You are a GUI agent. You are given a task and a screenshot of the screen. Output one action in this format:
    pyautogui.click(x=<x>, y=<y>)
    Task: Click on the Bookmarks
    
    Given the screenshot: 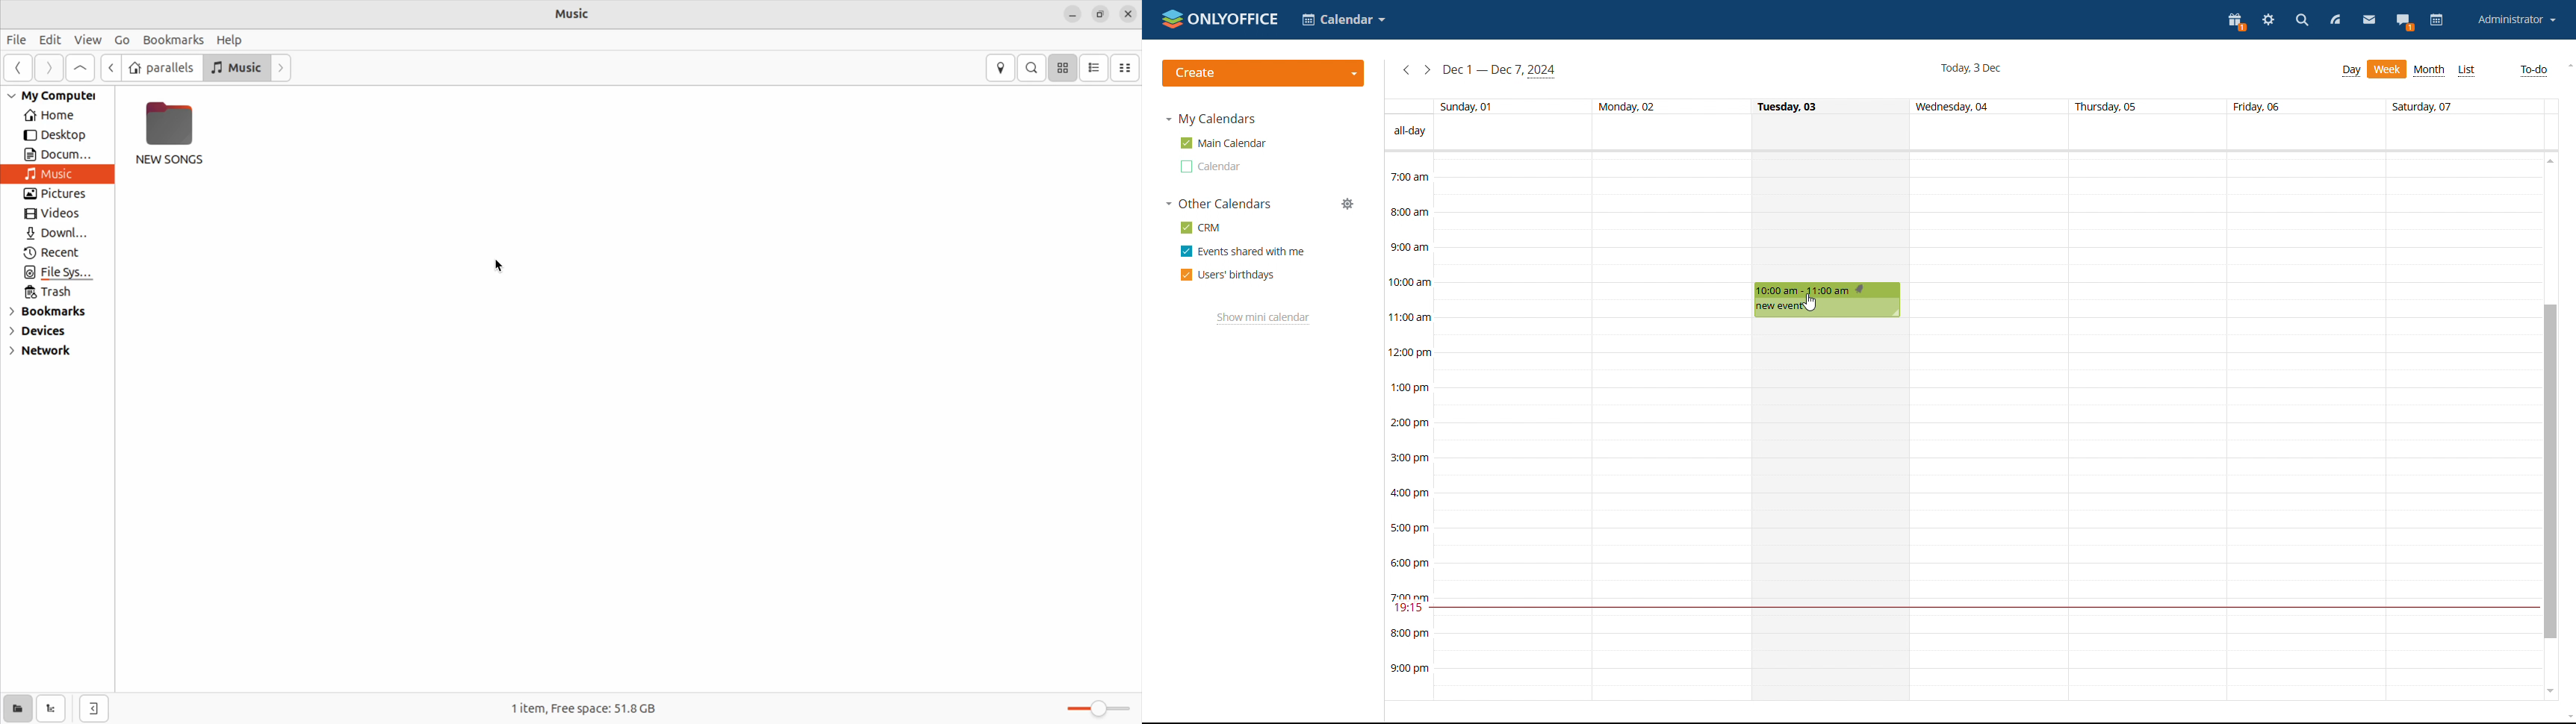 What is the action you would take?
    pyautogui.click(x=172, y=39)
    